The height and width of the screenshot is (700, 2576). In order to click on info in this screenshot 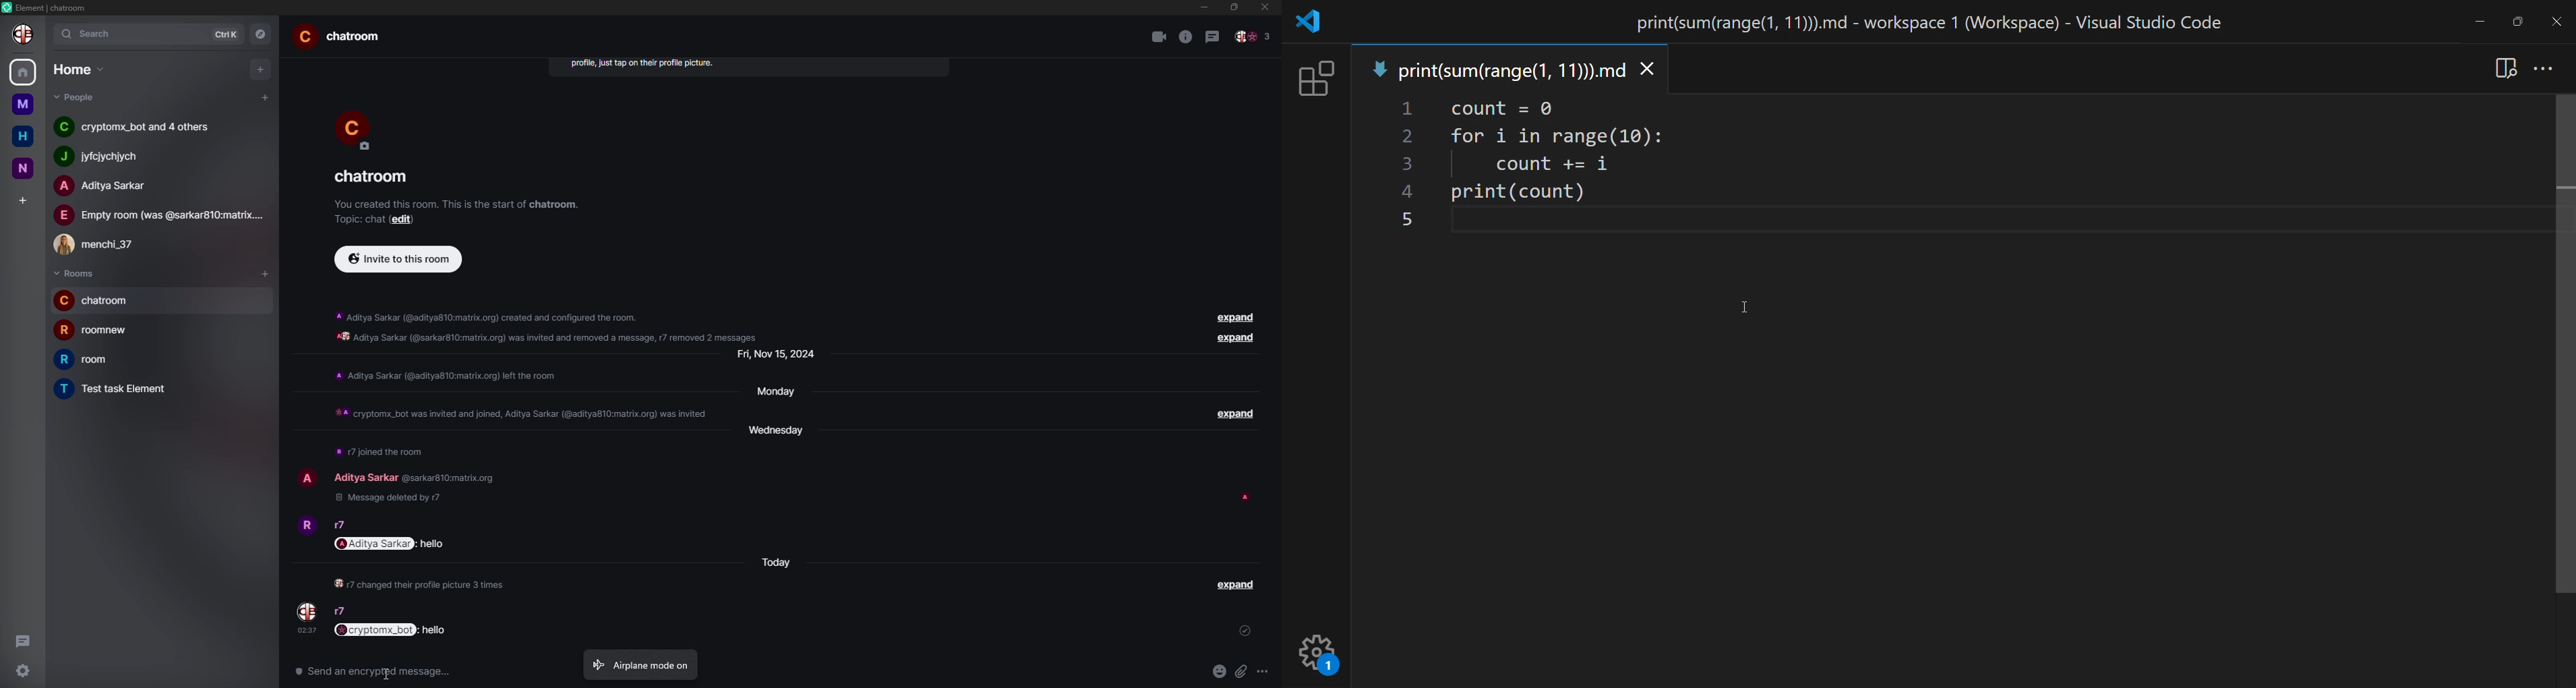, I will do `click(551, 325)`.